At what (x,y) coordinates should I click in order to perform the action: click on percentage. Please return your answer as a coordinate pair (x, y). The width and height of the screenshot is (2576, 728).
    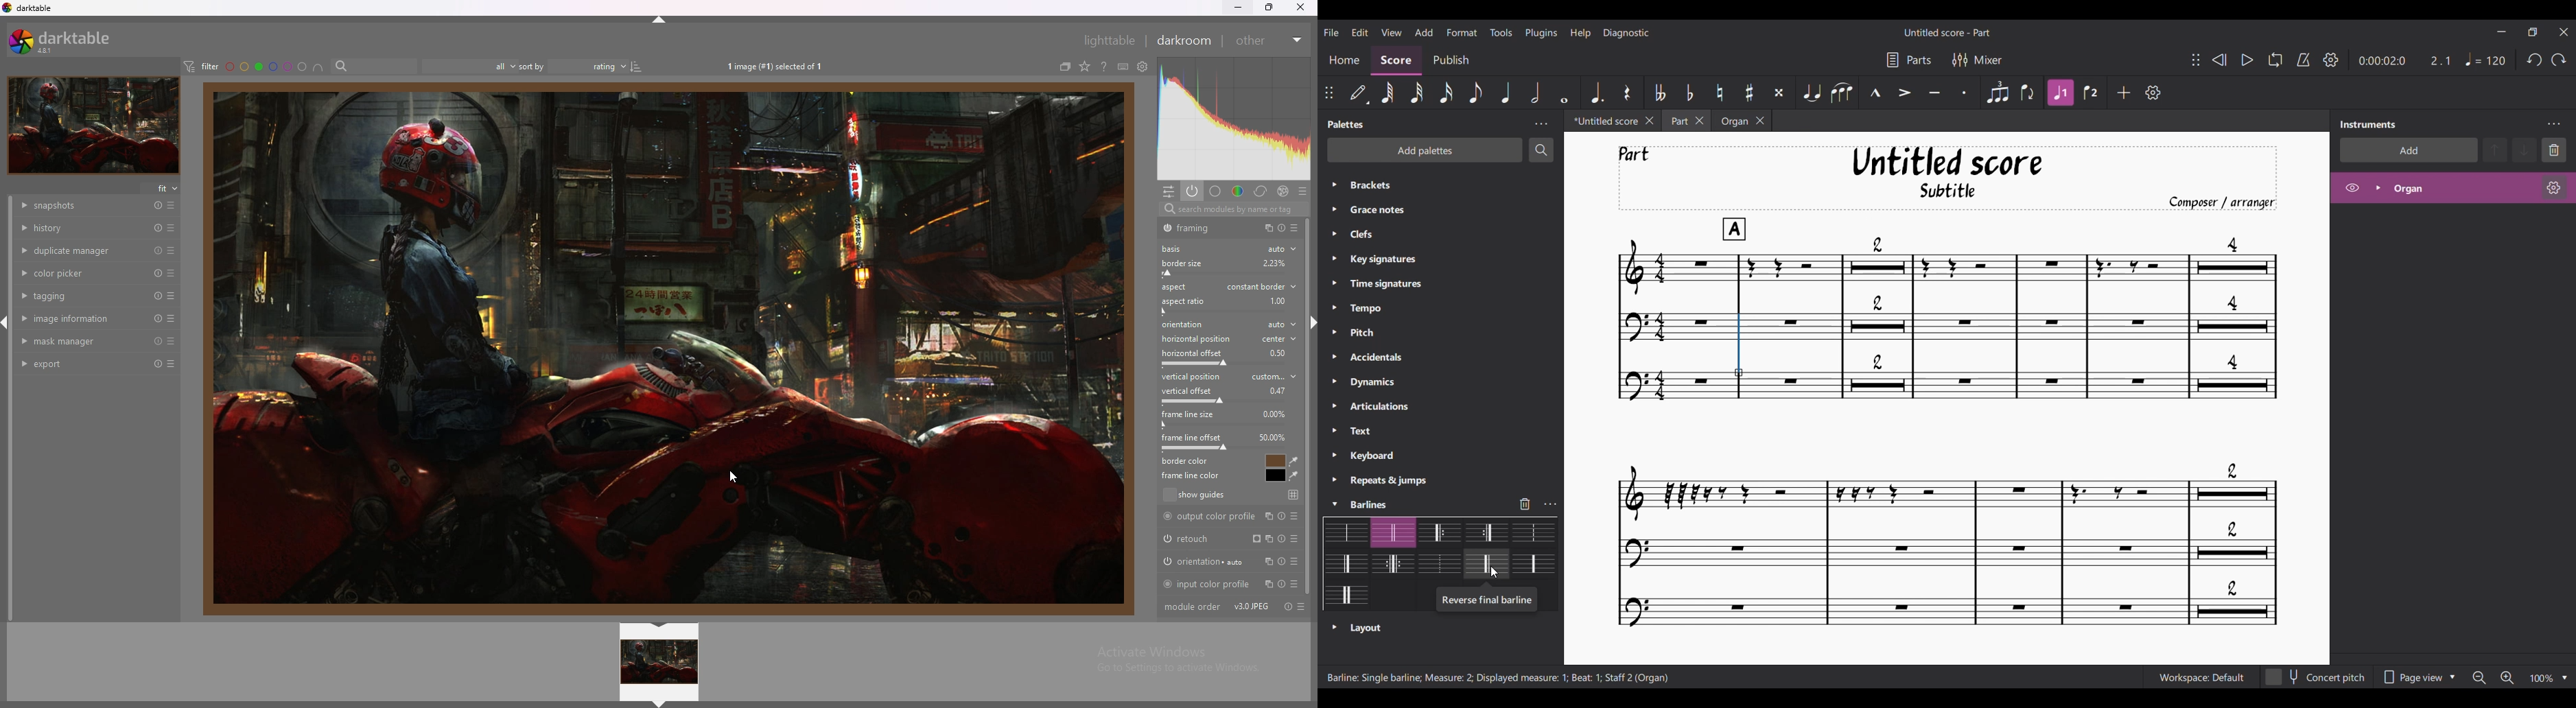
    Looking at the image, I should click on (1281, 352).